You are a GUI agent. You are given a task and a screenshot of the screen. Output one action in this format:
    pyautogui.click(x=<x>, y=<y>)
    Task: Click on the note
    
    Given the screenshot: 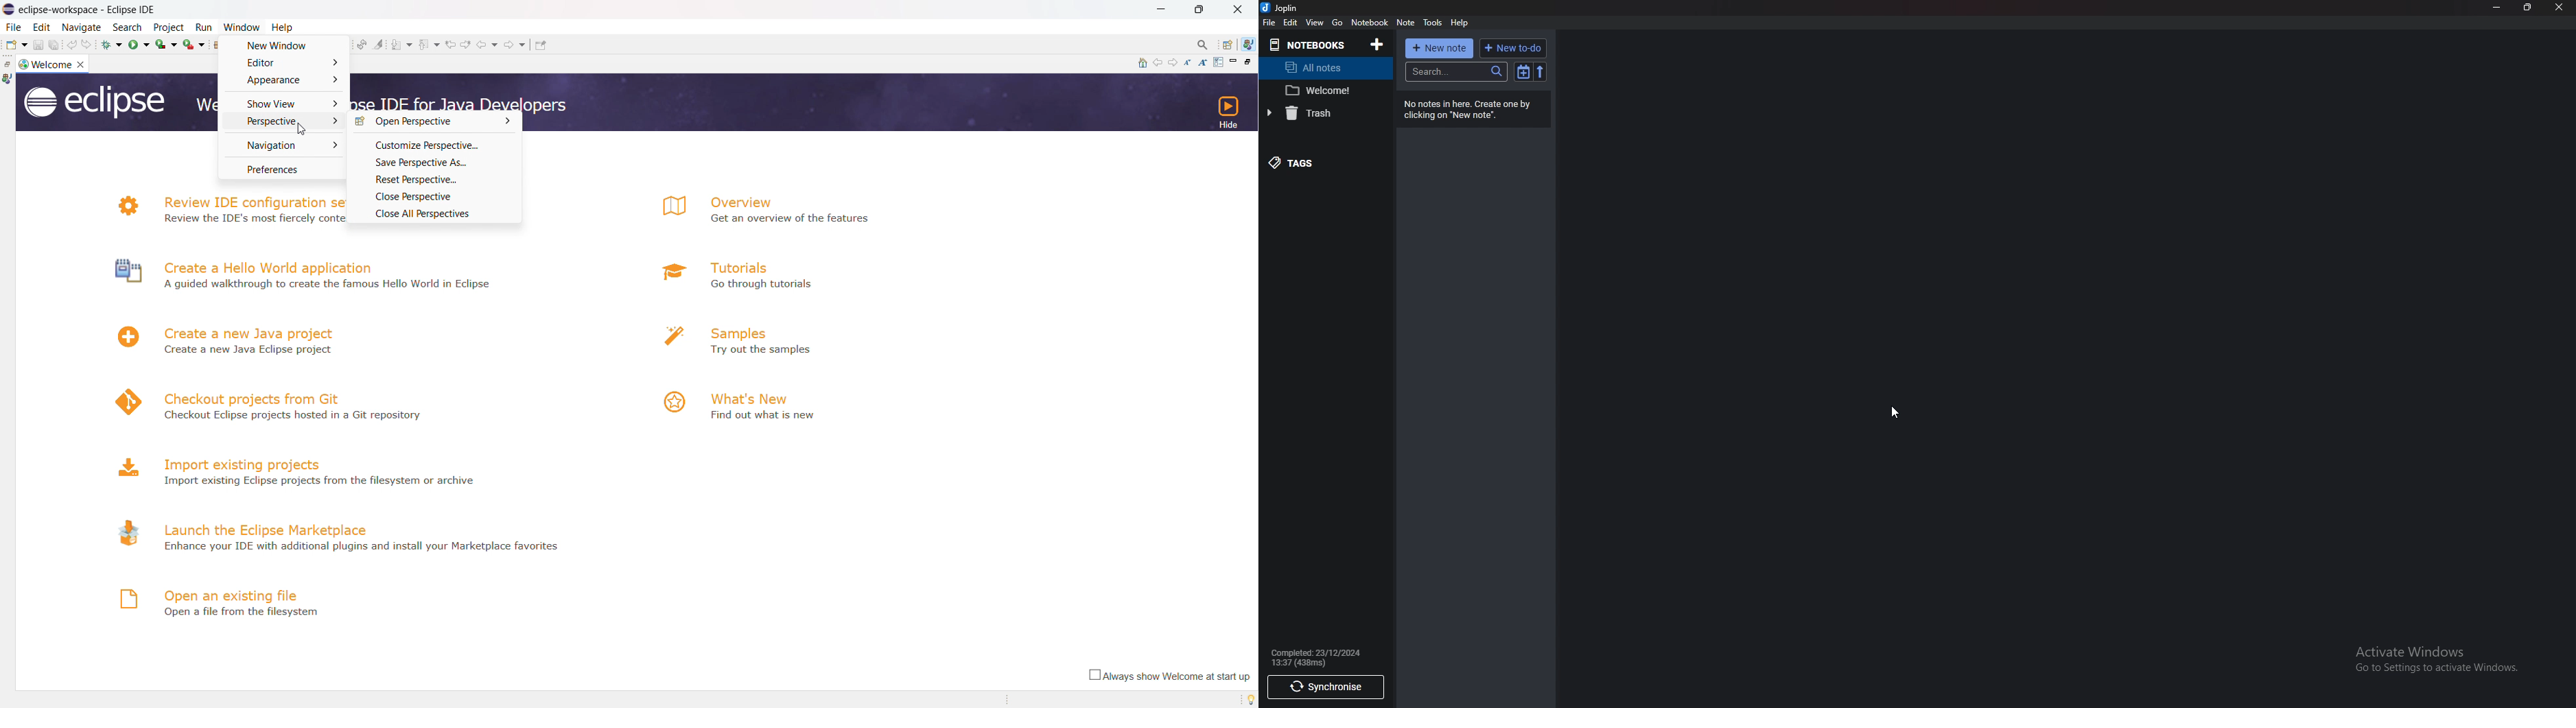 What is the action you would take?
    pyautogui.click(x=1406, y=22)
    